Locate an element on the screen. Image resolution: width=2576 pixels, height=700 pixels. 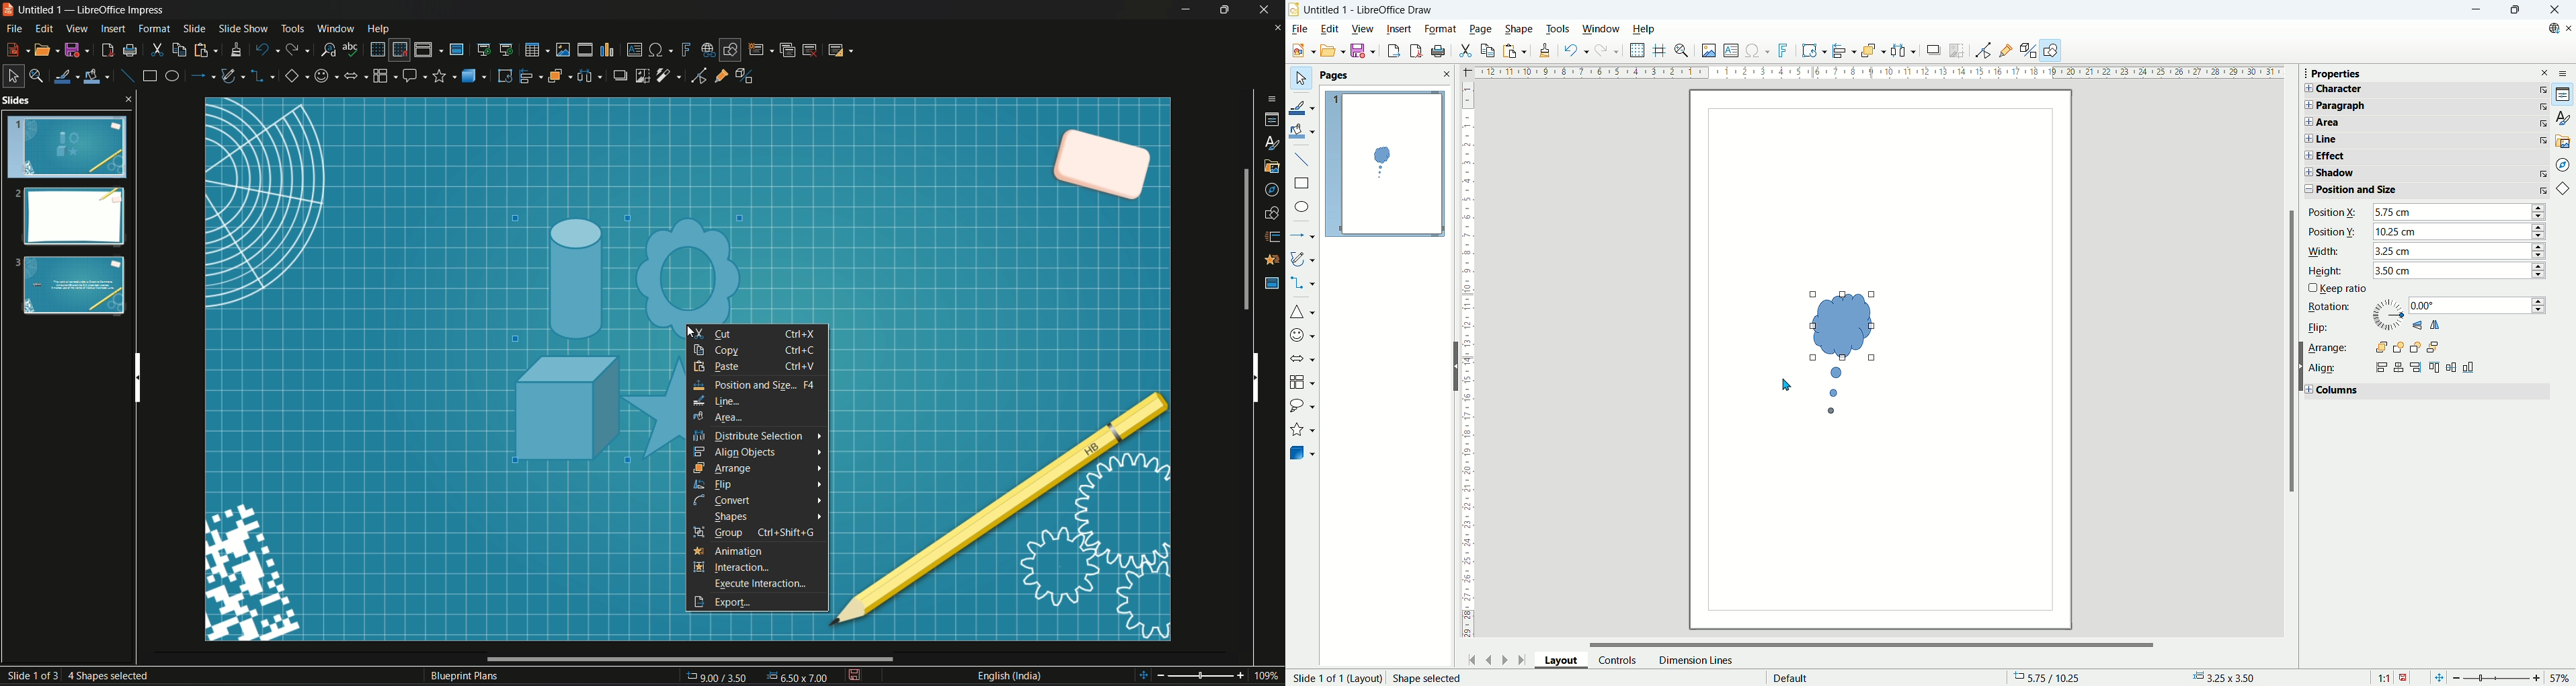
group is located at coordinates (763, 532).